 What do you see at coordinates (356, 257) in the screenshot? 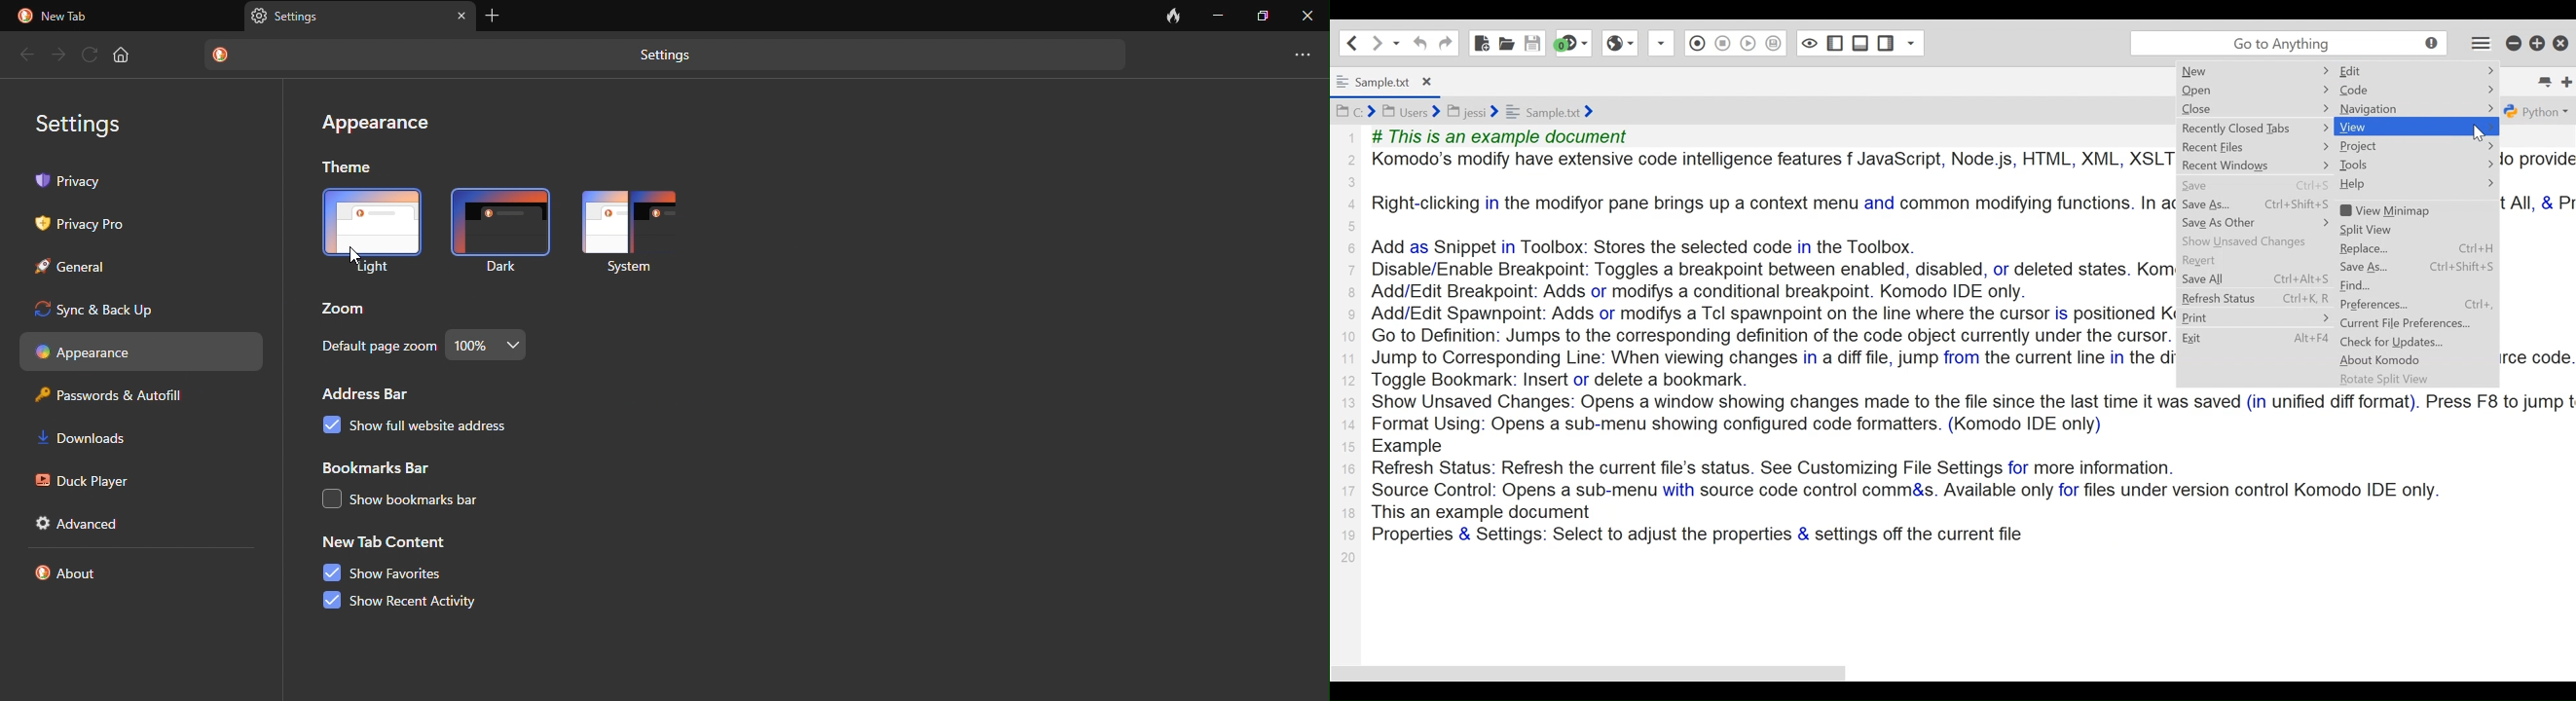
I see `cursor movement ` at bounding box center [356, 257].